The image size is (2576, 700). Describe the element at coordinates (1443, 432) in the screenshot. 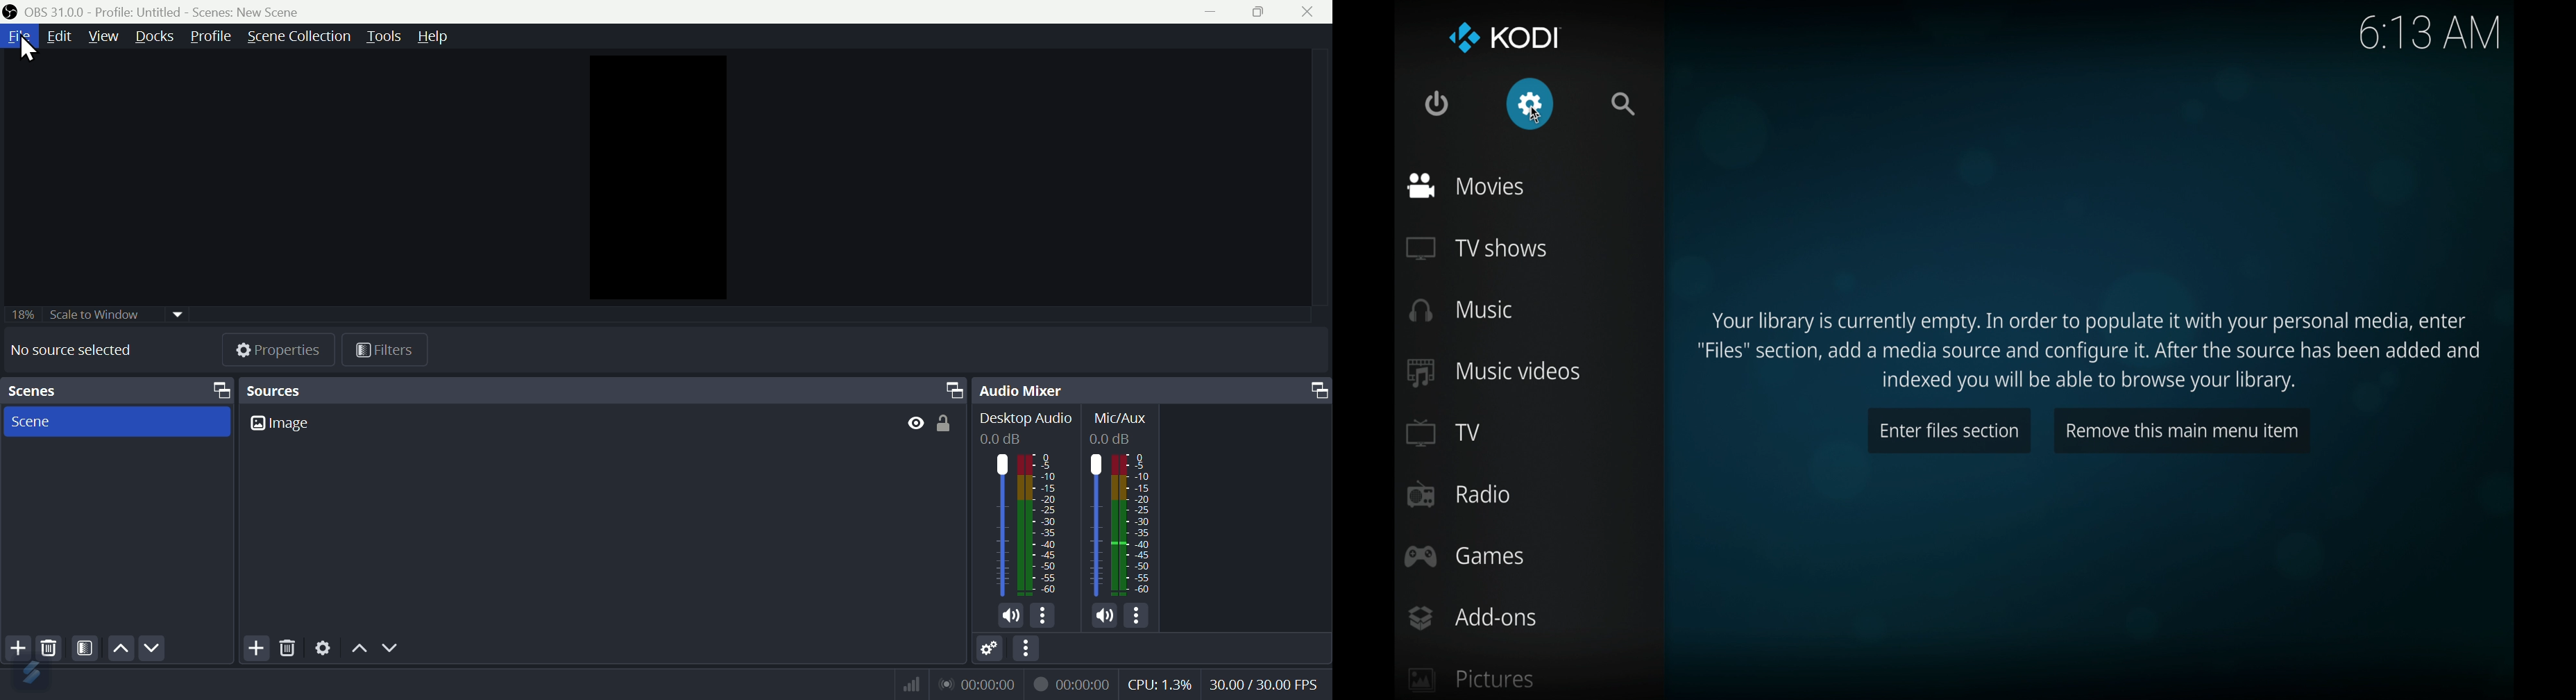

I see `TV` at that location.